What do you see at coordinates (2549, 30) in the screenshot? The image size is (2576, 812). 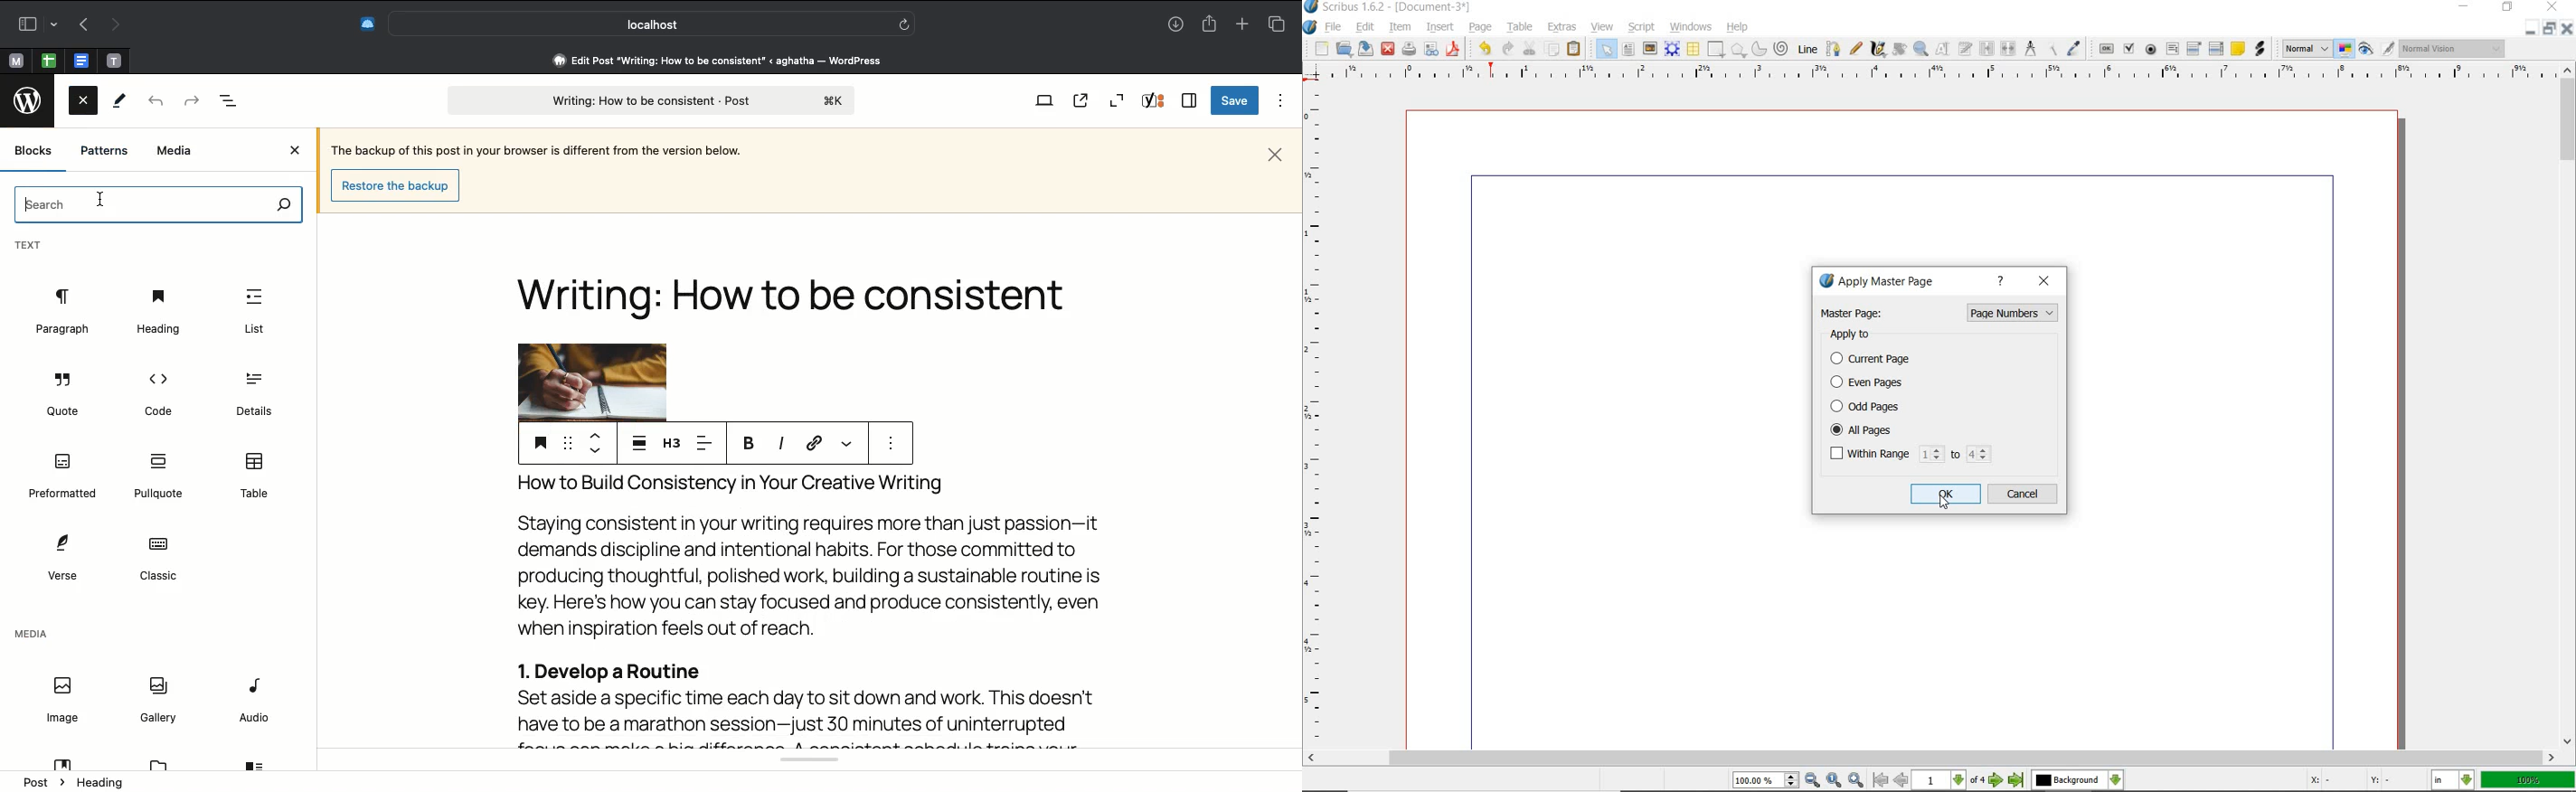 I see `Minimize` at bounding box center [2549, 30].